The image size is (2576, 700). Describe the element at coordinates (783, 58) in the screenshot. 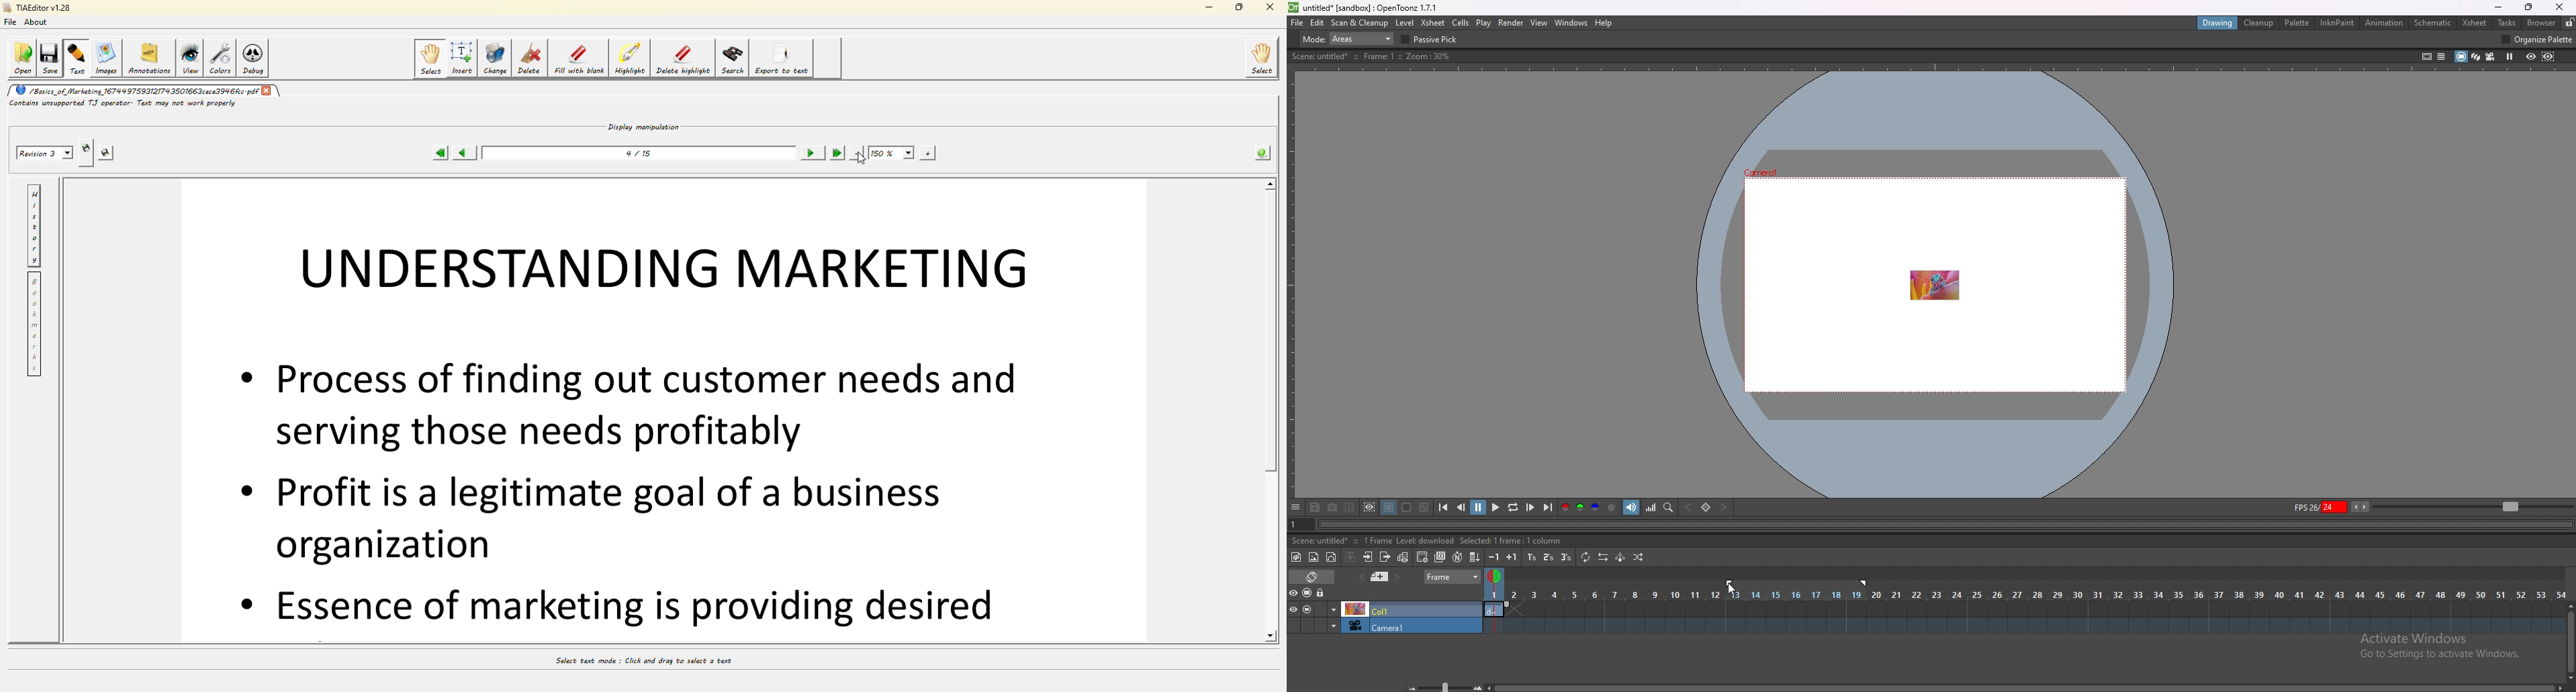

I see `export to text` at that location.